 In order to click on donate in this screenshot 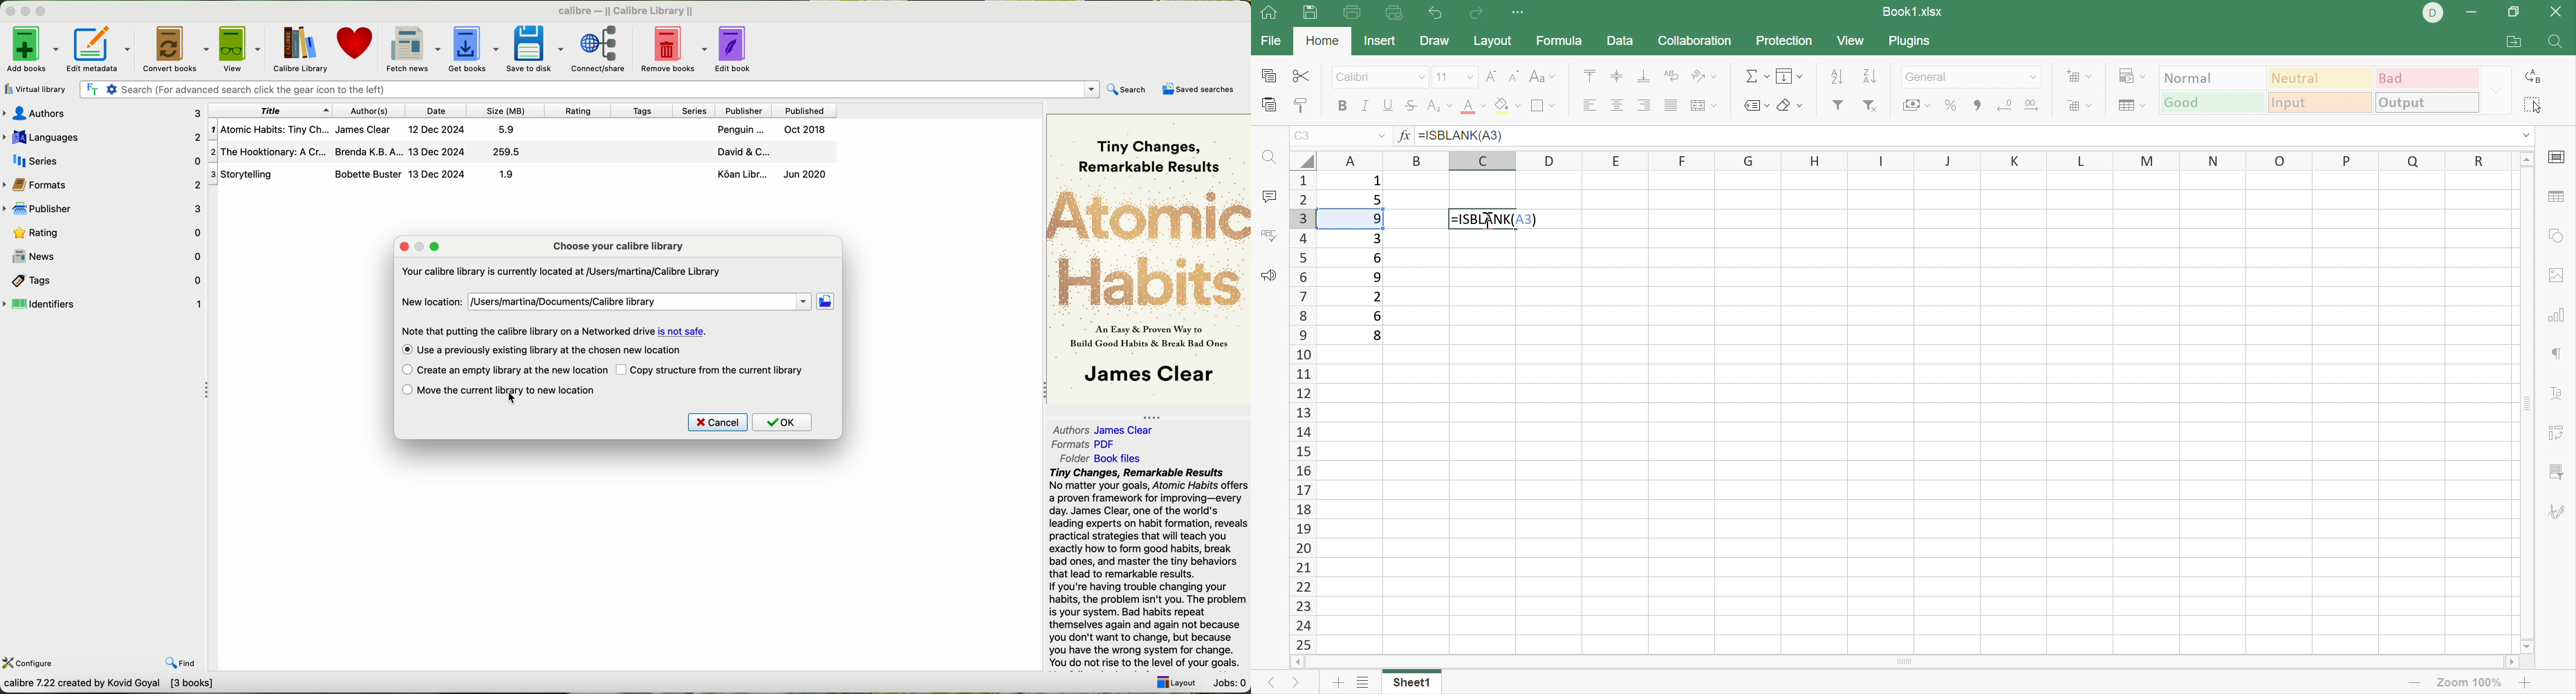, I will do `click(354, 46)`.